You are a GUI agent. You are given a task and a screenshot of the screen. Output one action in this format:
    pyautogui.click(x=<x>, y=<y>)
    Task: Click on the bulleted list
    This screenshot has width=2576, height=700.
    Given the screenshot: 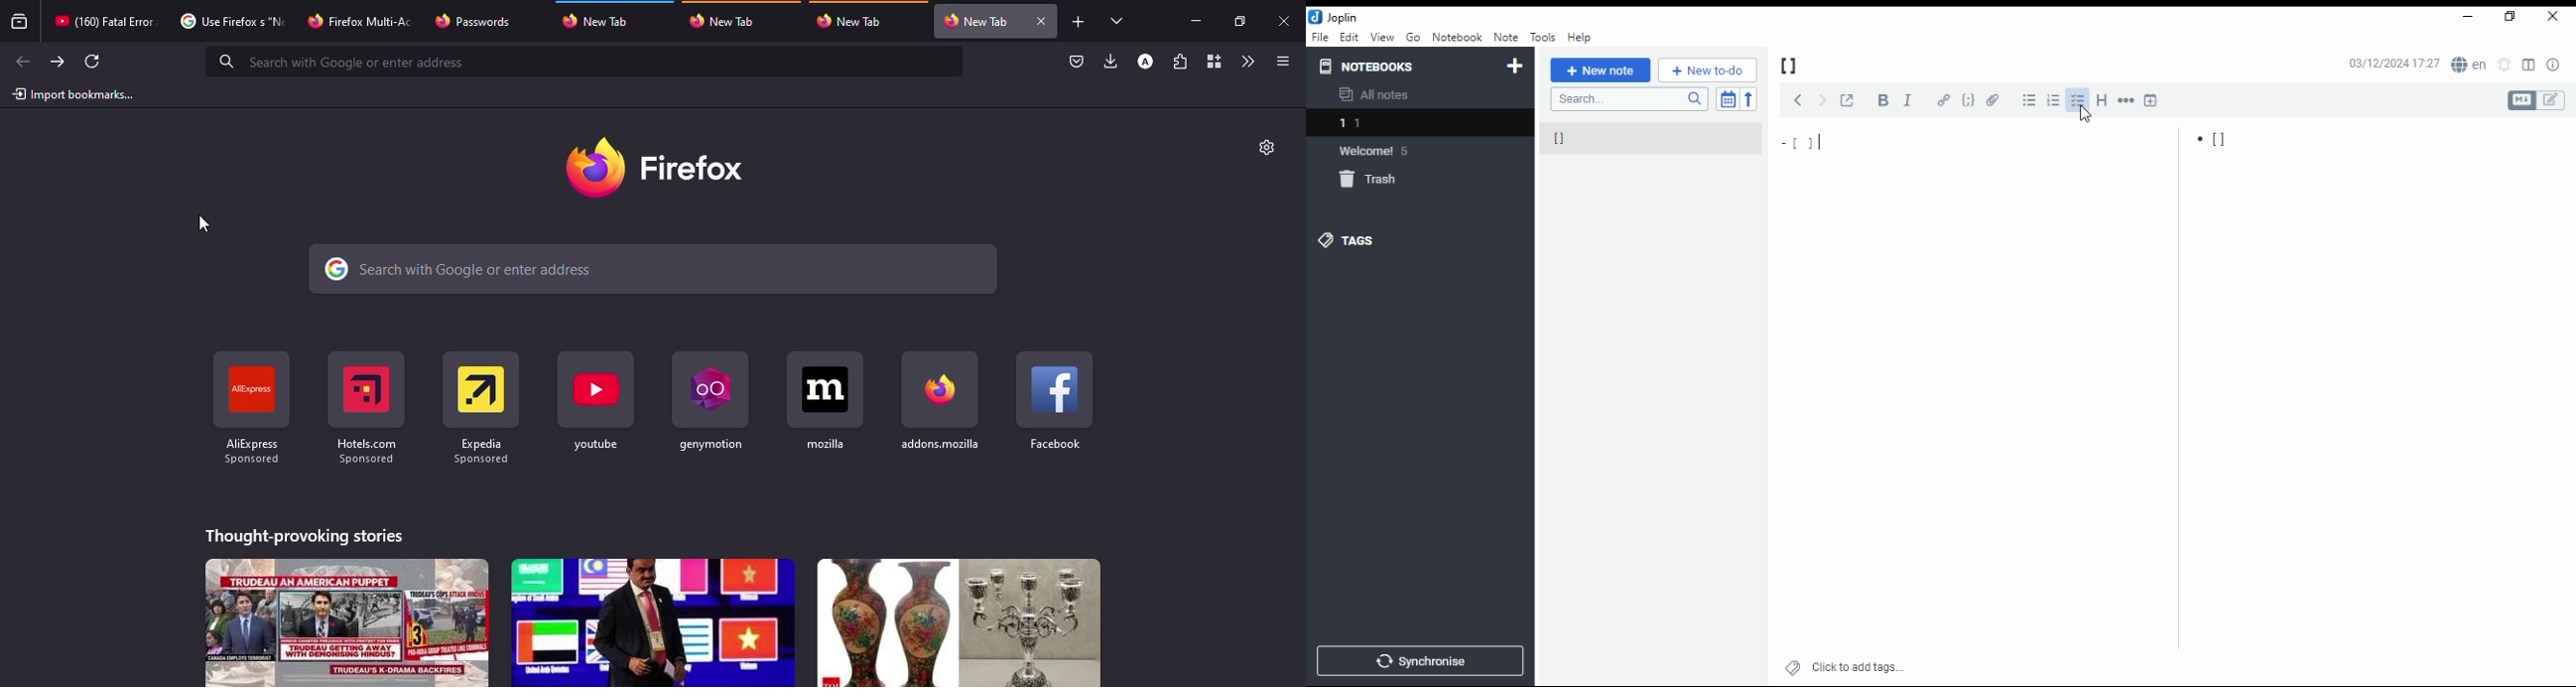 What is the action you would take?
    pyautogui.click(x=2027, y=100)
    